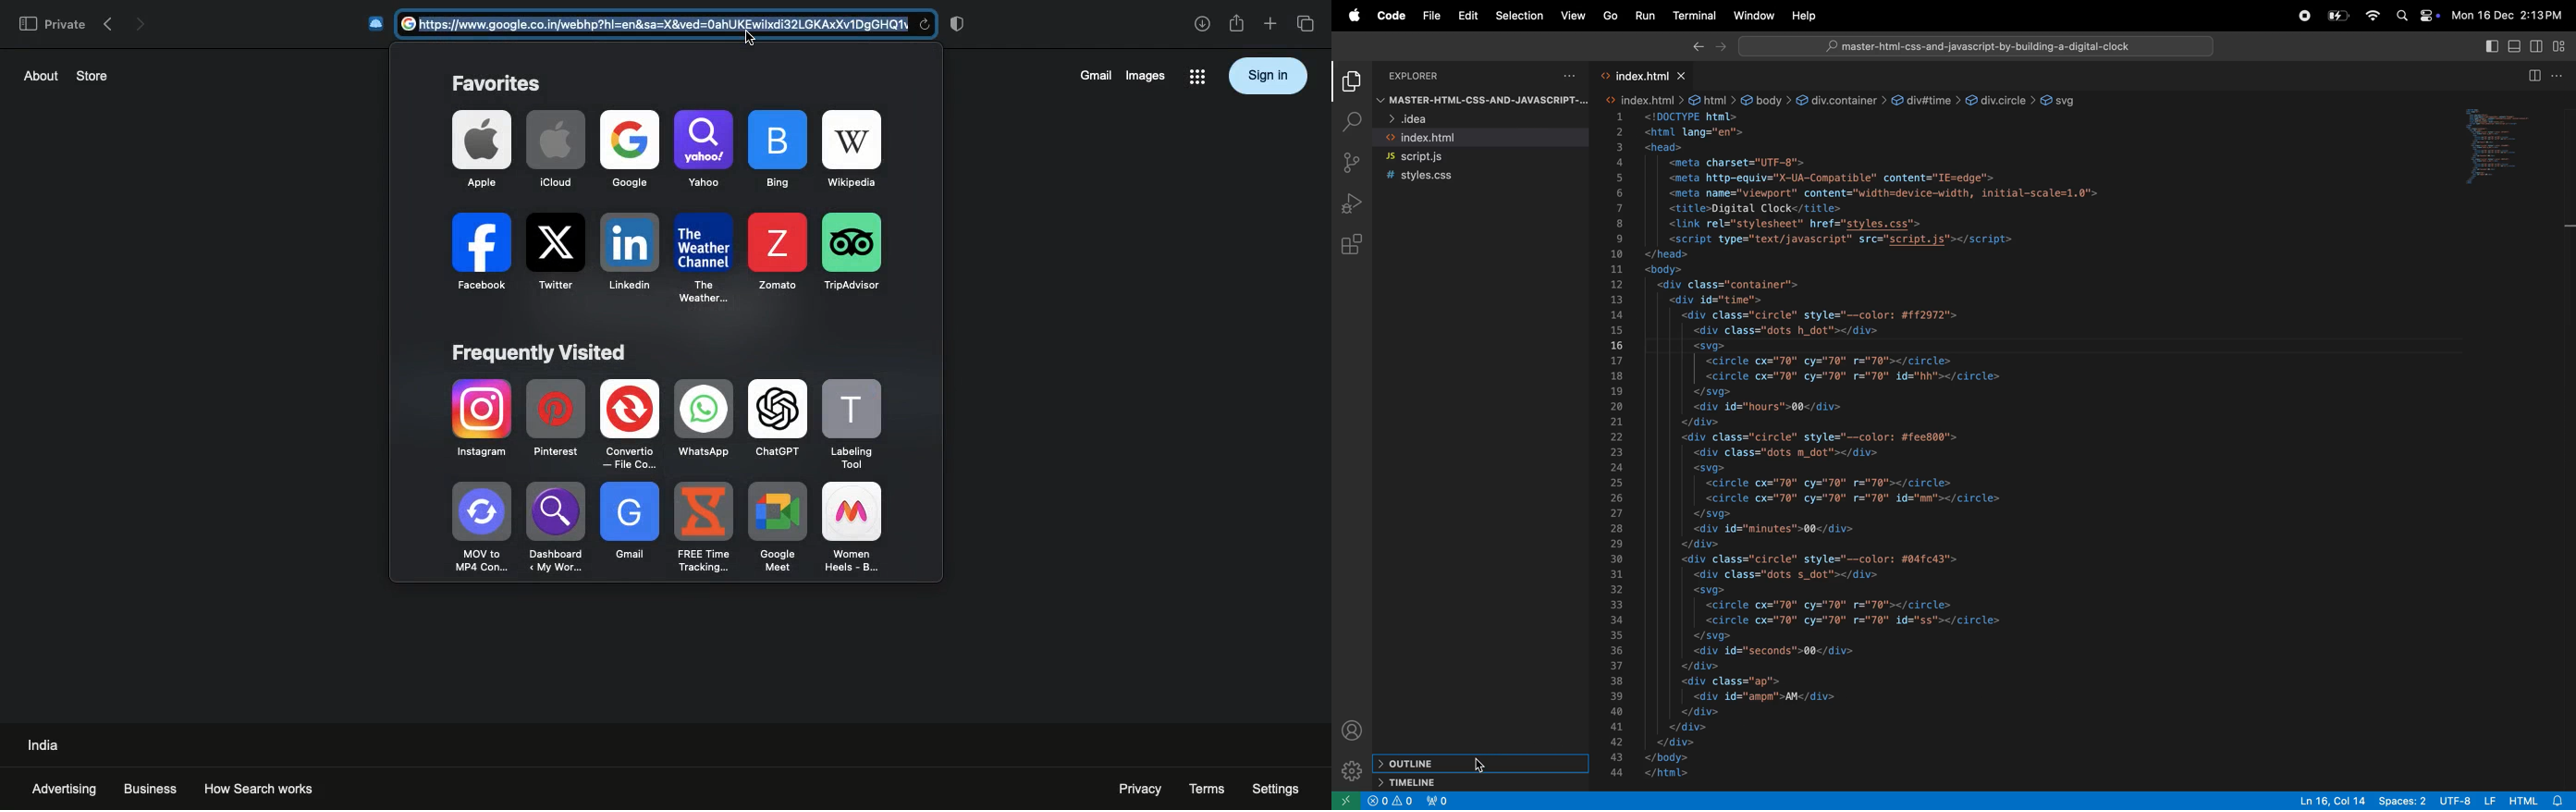 The height and width of the screenshot is (812, 2576). Describe the element at coordinates (2368, 16) in the screenshot. I see `wifi` at that location.